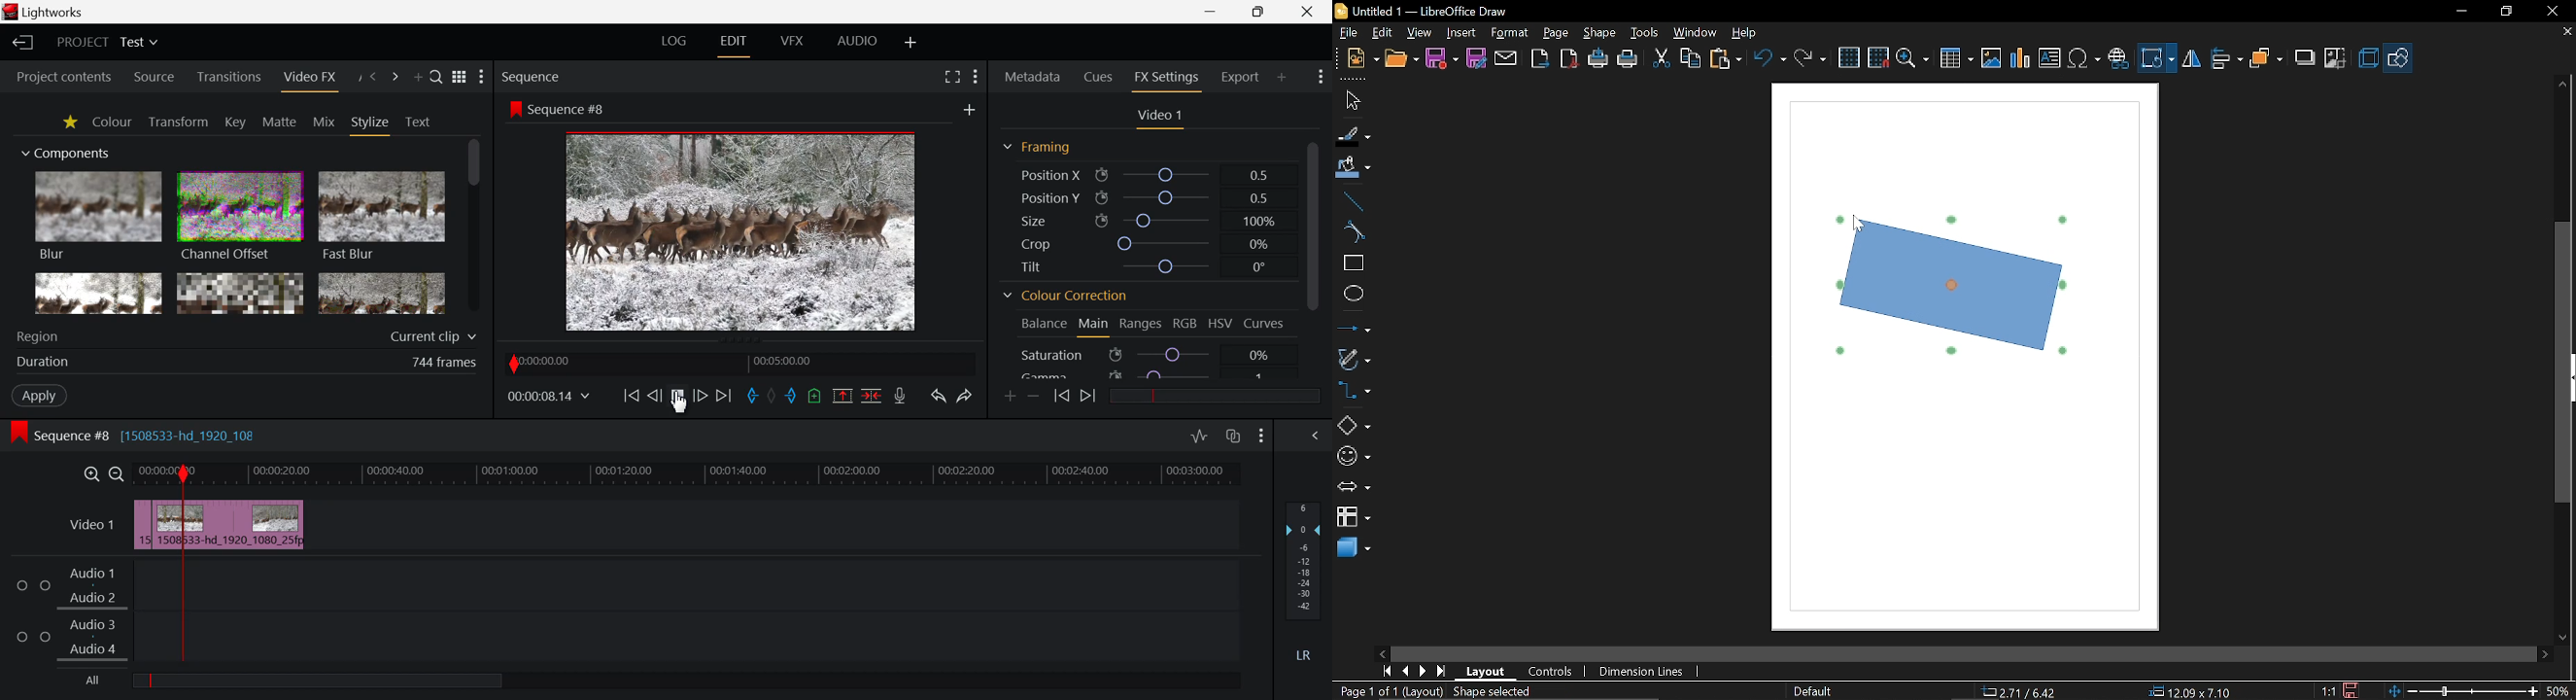  What do you see at coordinates (1384, 31) in the screenshot?
I see `Edit` at bounding box center [1384, 31].